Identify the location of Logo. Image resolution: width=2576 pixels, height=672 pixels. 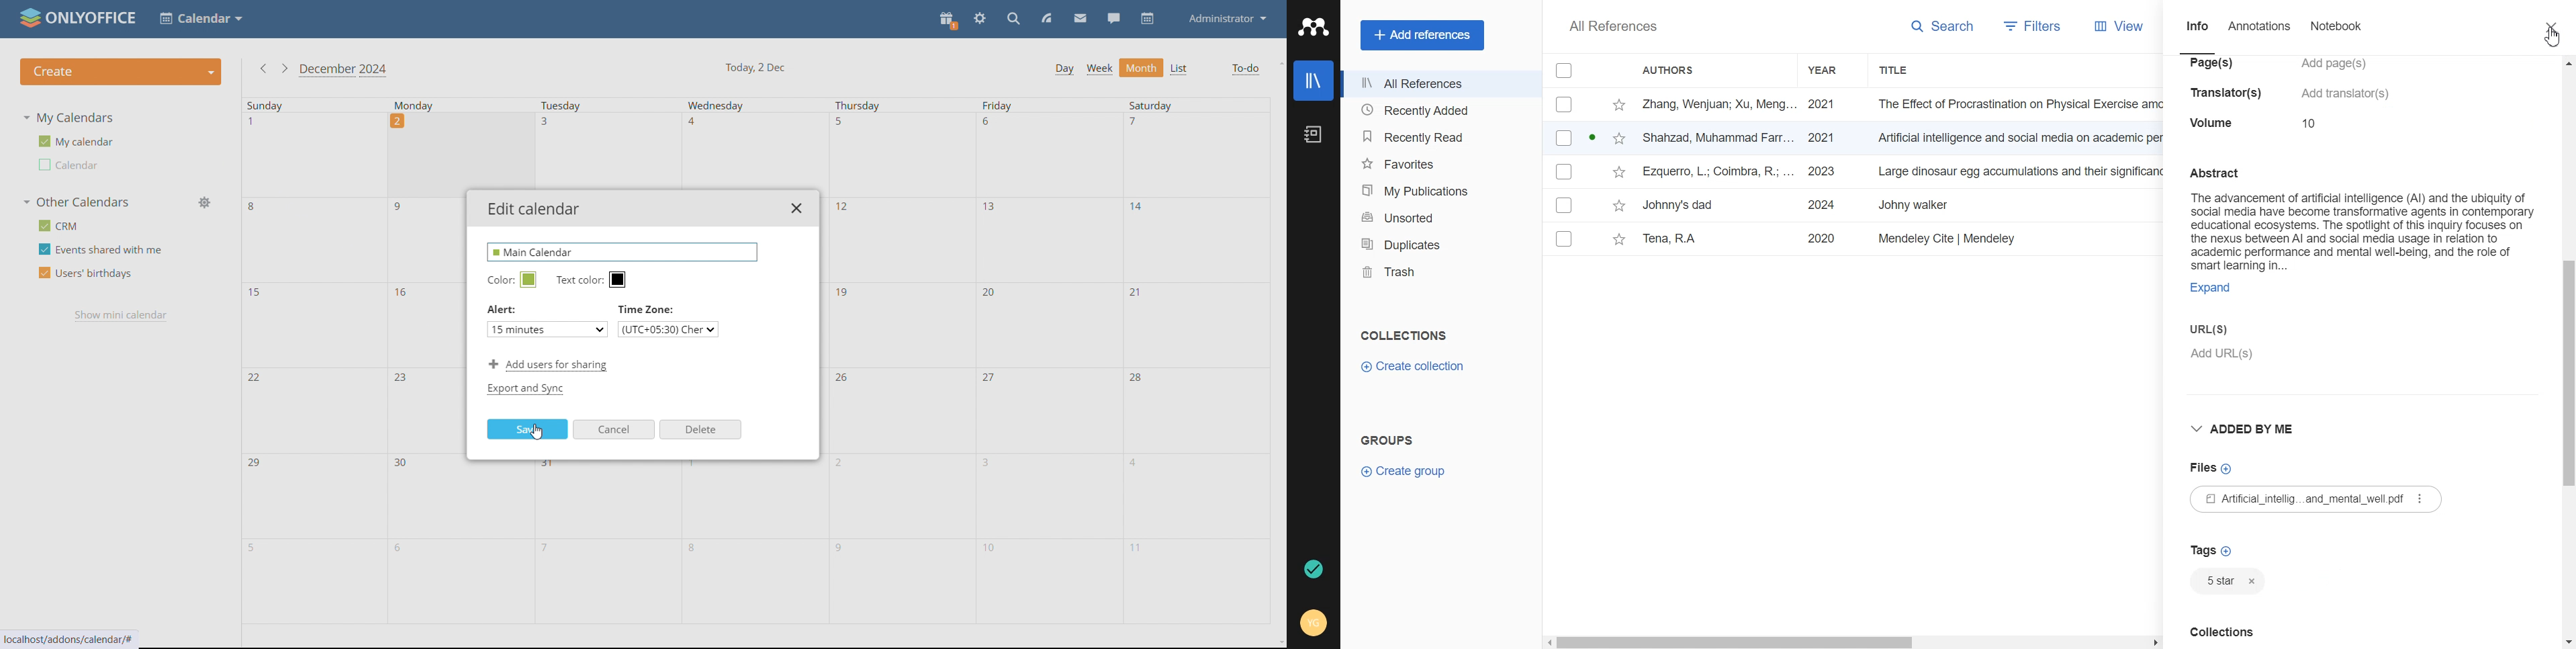
(1314, 27).